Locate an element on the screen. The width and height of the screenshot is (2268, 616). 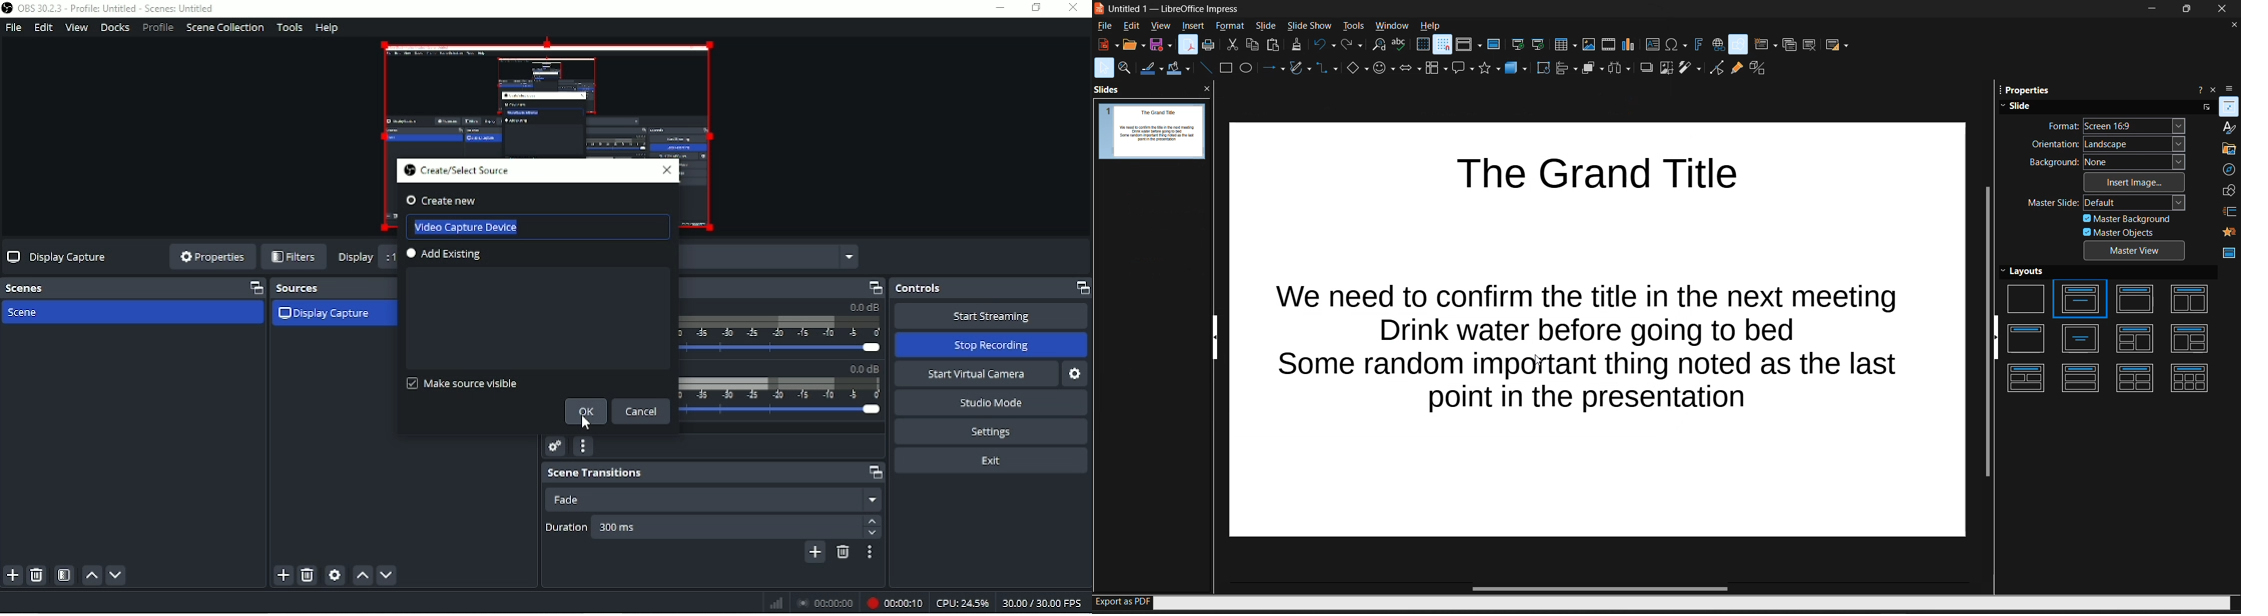
Down arrow is located at coordinates (873, 535).